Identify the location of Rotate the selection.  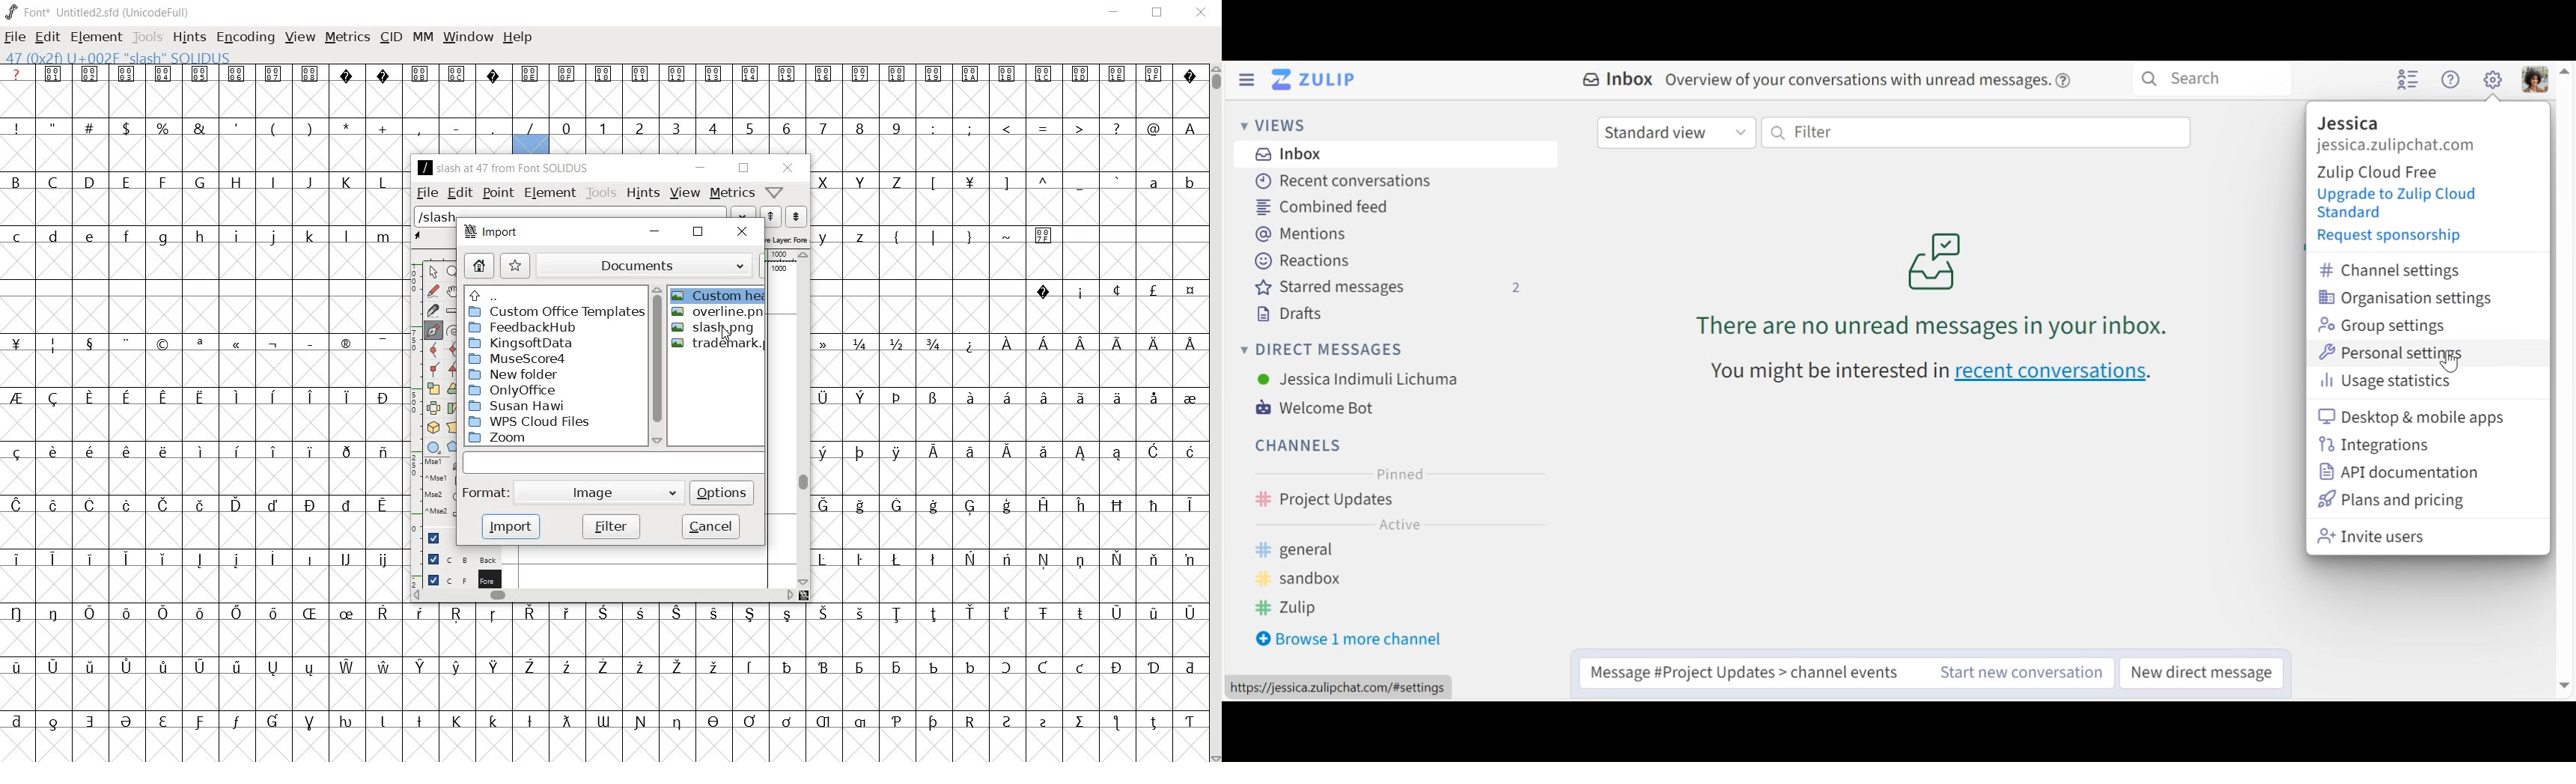
(453, 391).